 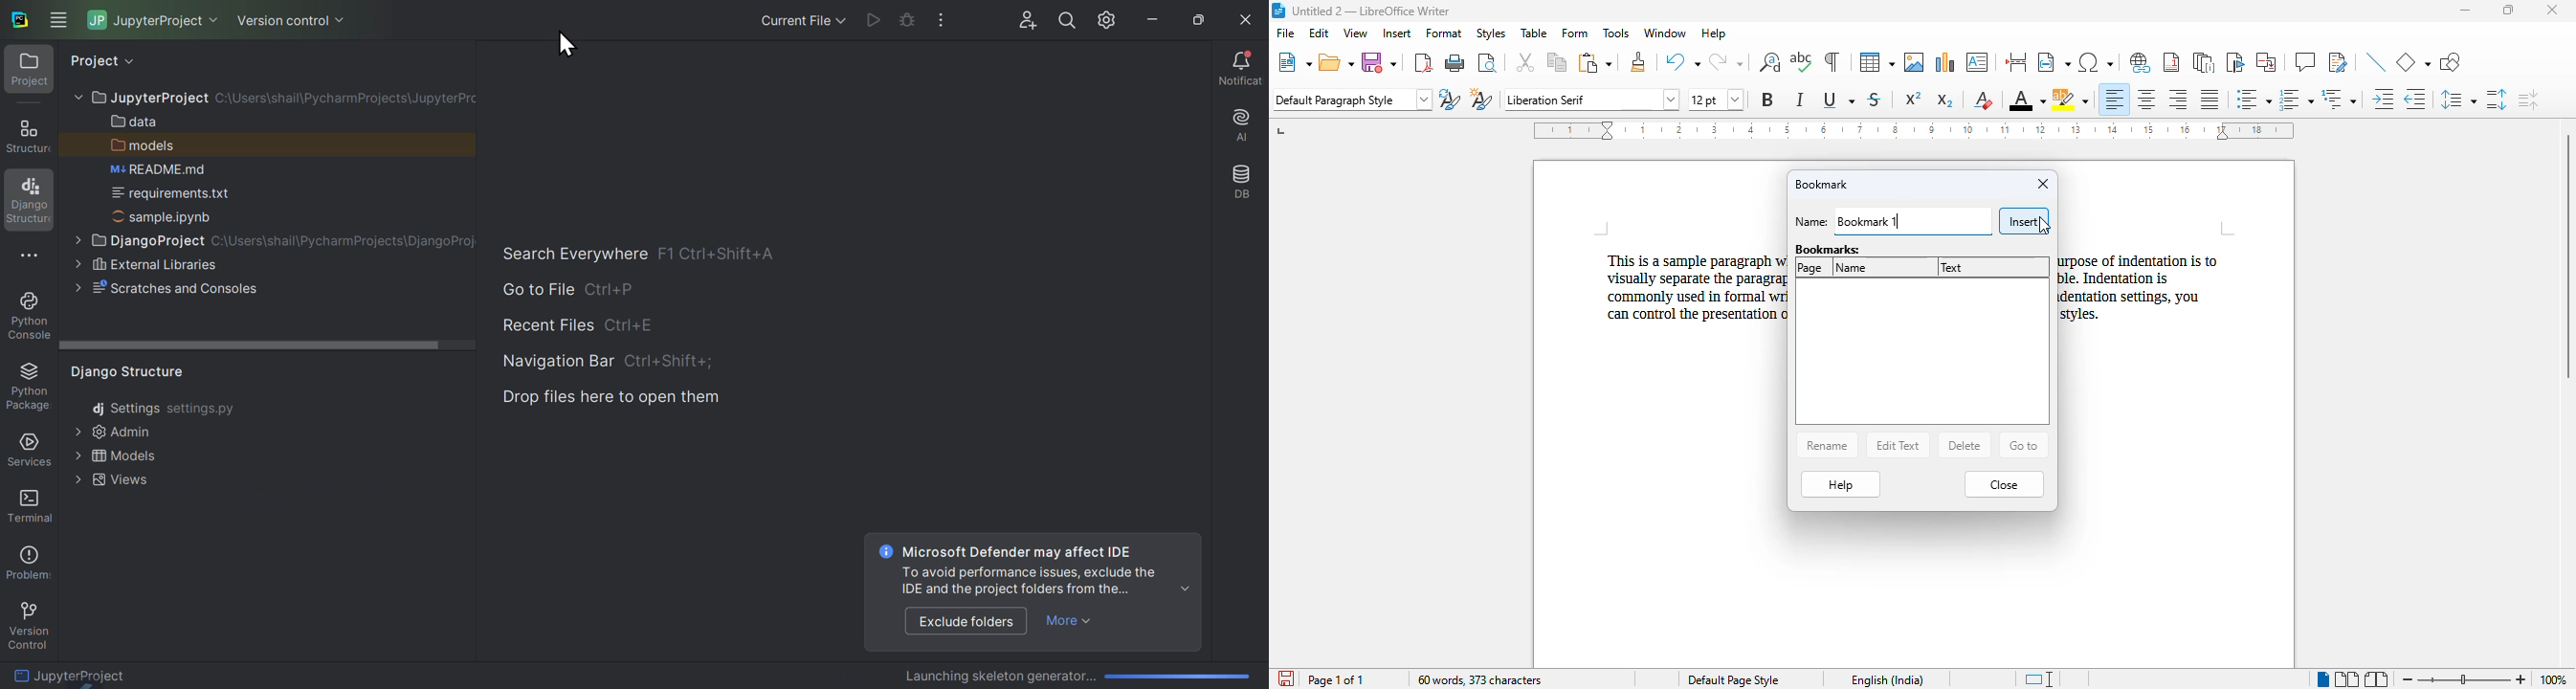 I want to click on tools, so click(x=1615, y=33).